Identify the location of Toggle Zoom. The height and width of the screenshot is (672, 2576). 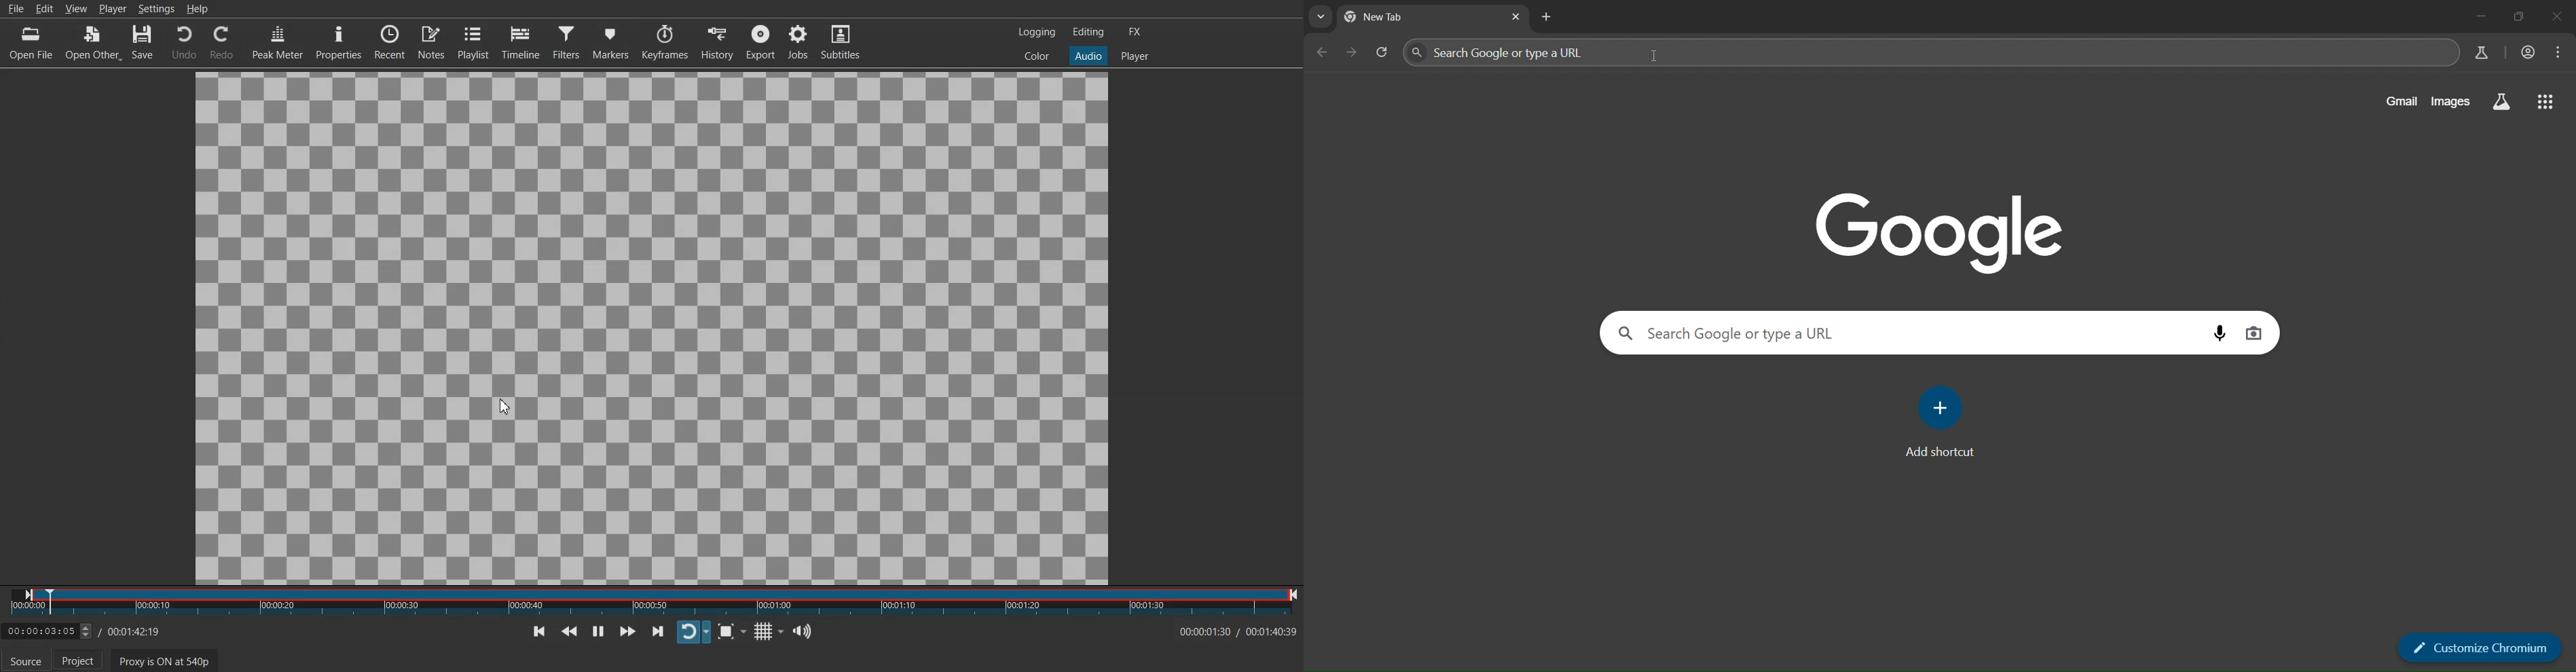
(731, 632).